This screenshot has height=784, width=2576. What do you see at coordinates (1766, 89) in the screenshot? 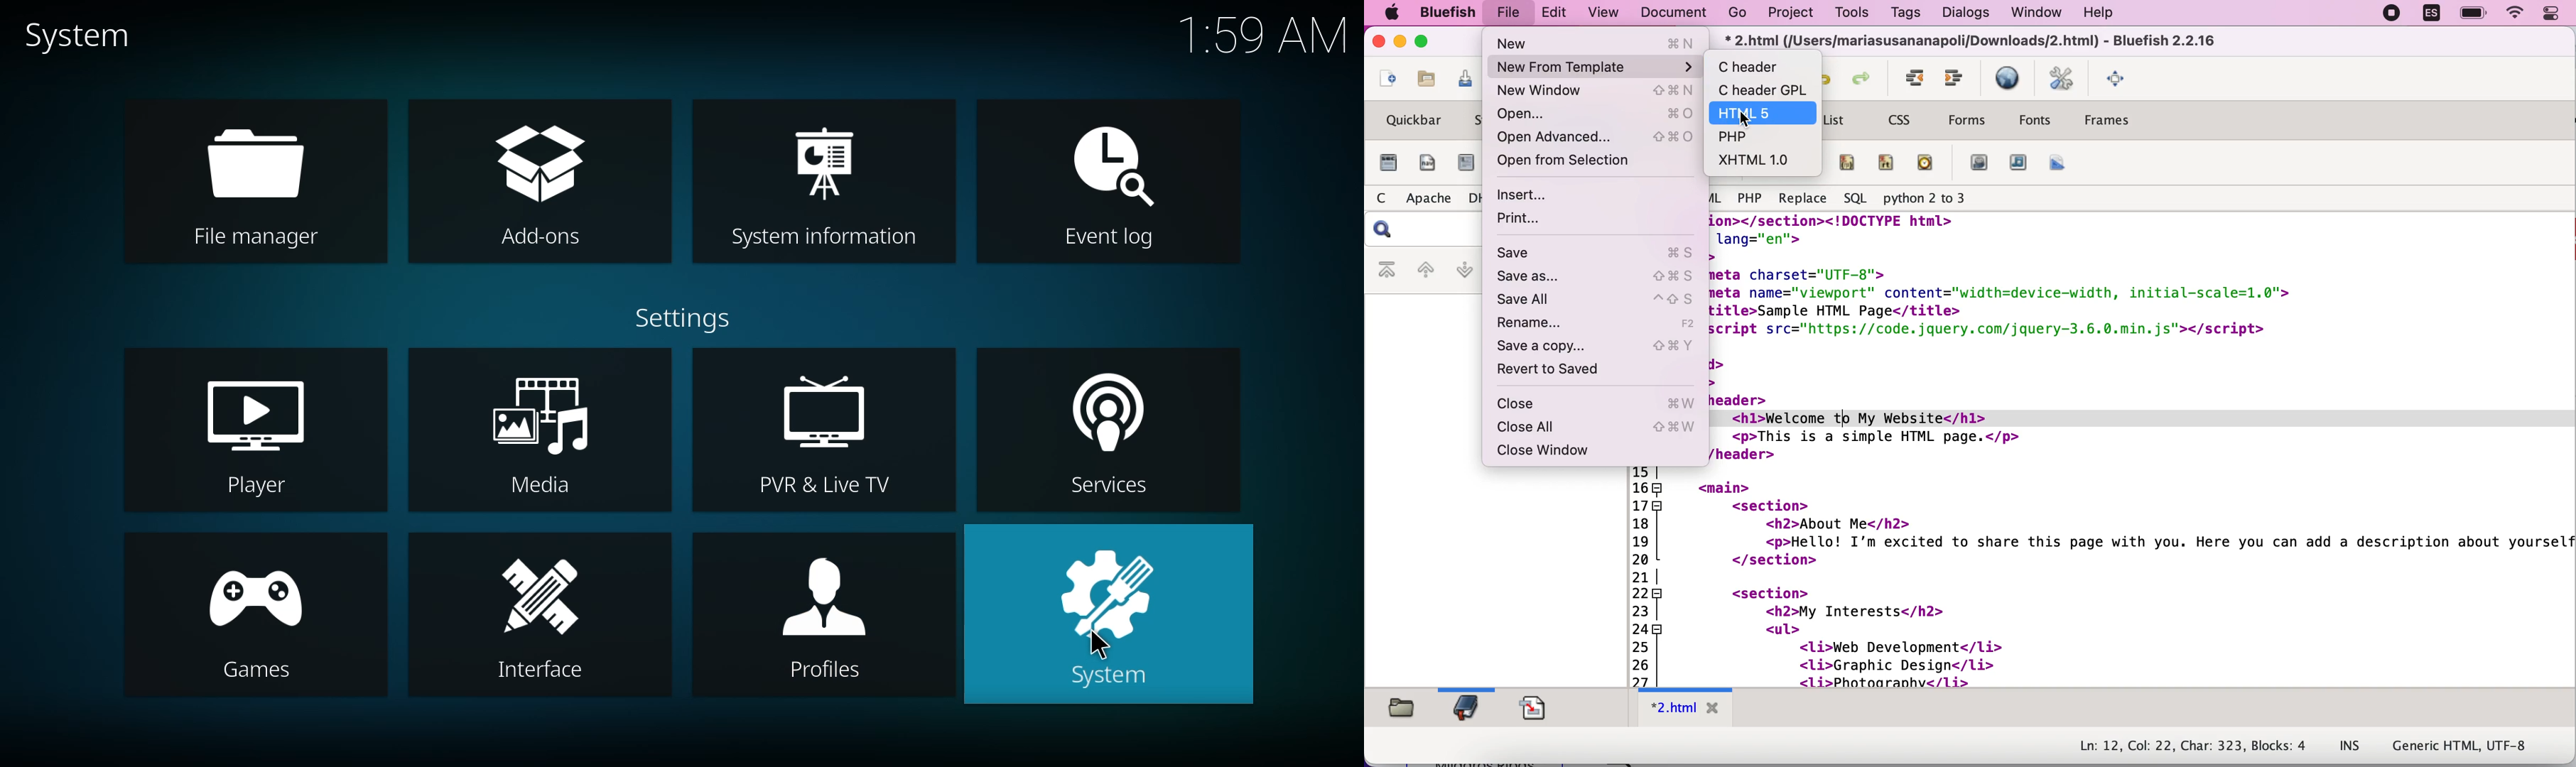
I see ` header gpl` at bounding box center [1766, 89].